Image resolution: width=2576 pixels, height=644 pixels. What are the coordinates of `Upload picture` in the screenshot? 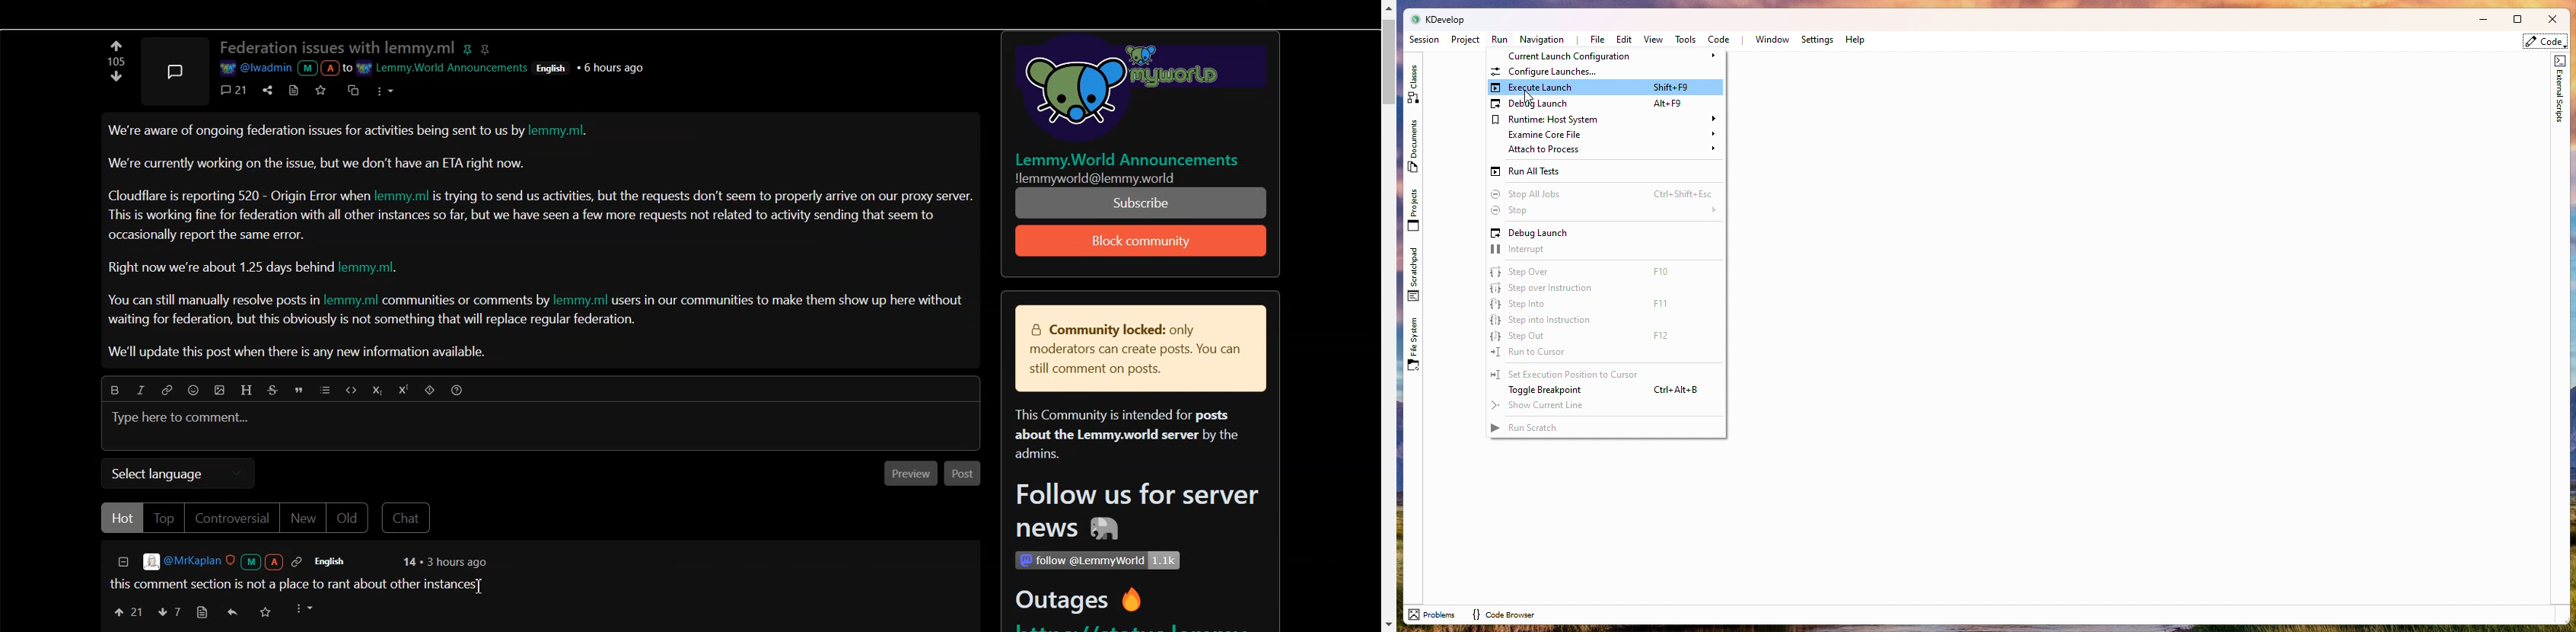 It's located at (223, 392).